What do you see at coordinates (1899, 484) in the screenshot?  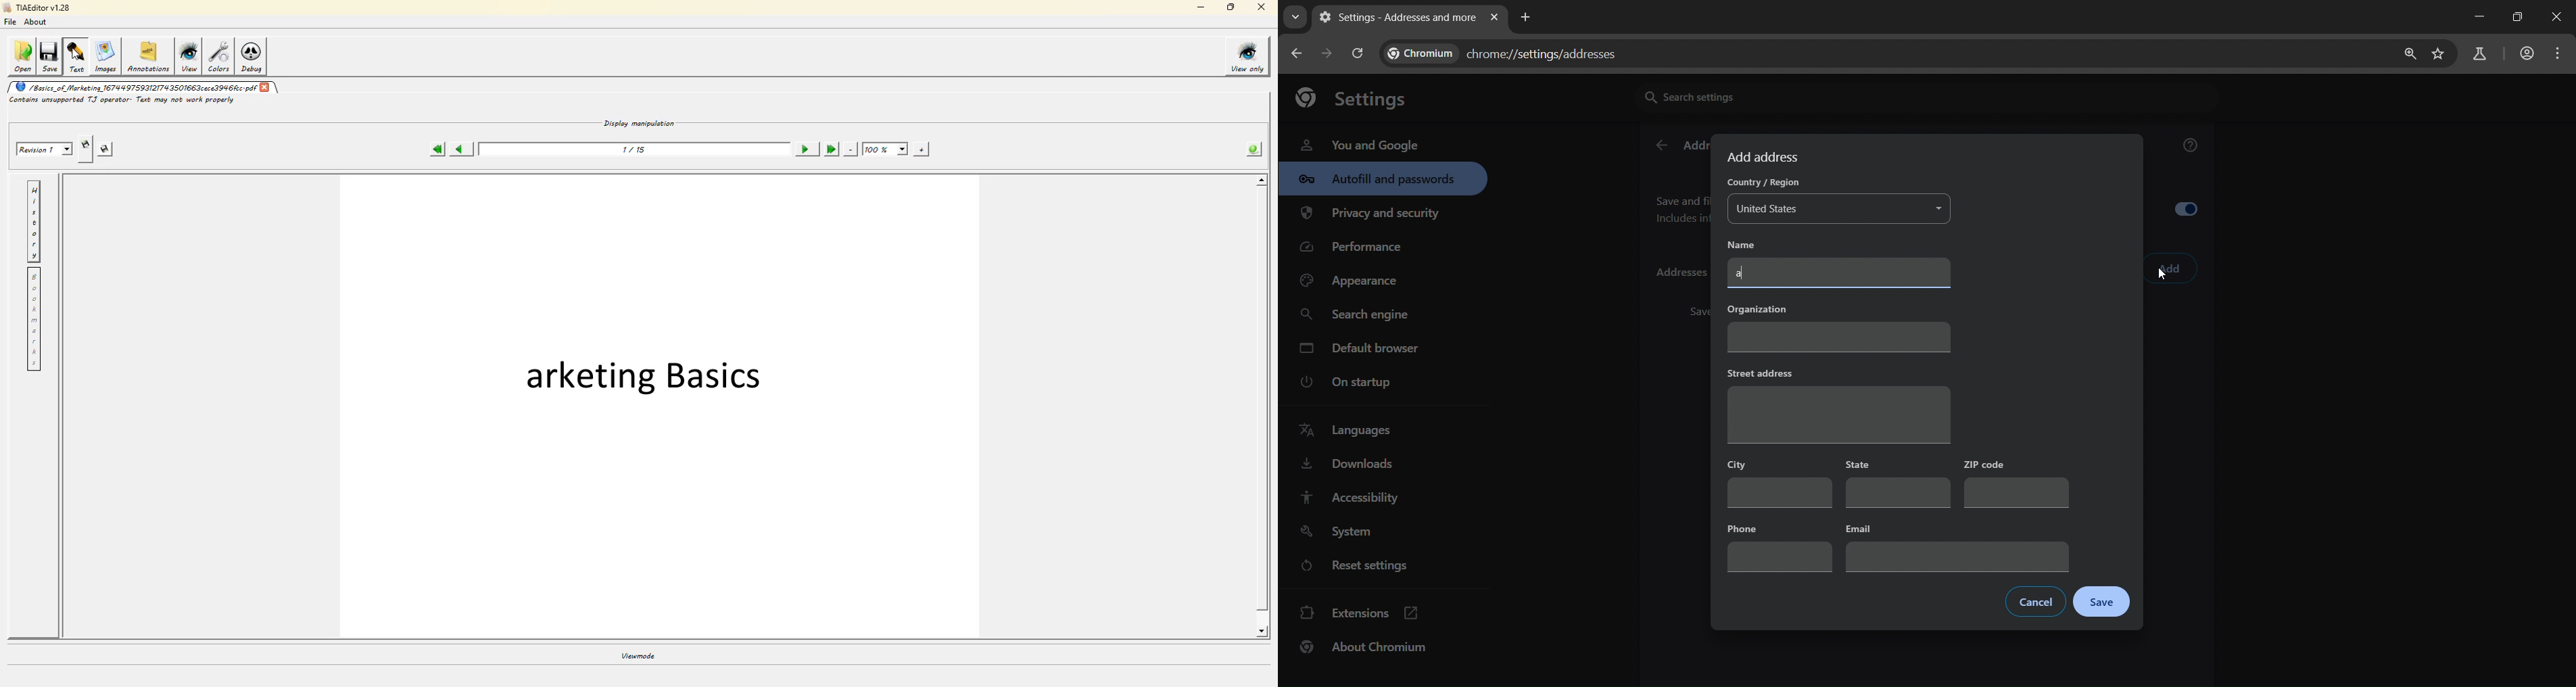 I see `state` at bounding box center [1899, 484].